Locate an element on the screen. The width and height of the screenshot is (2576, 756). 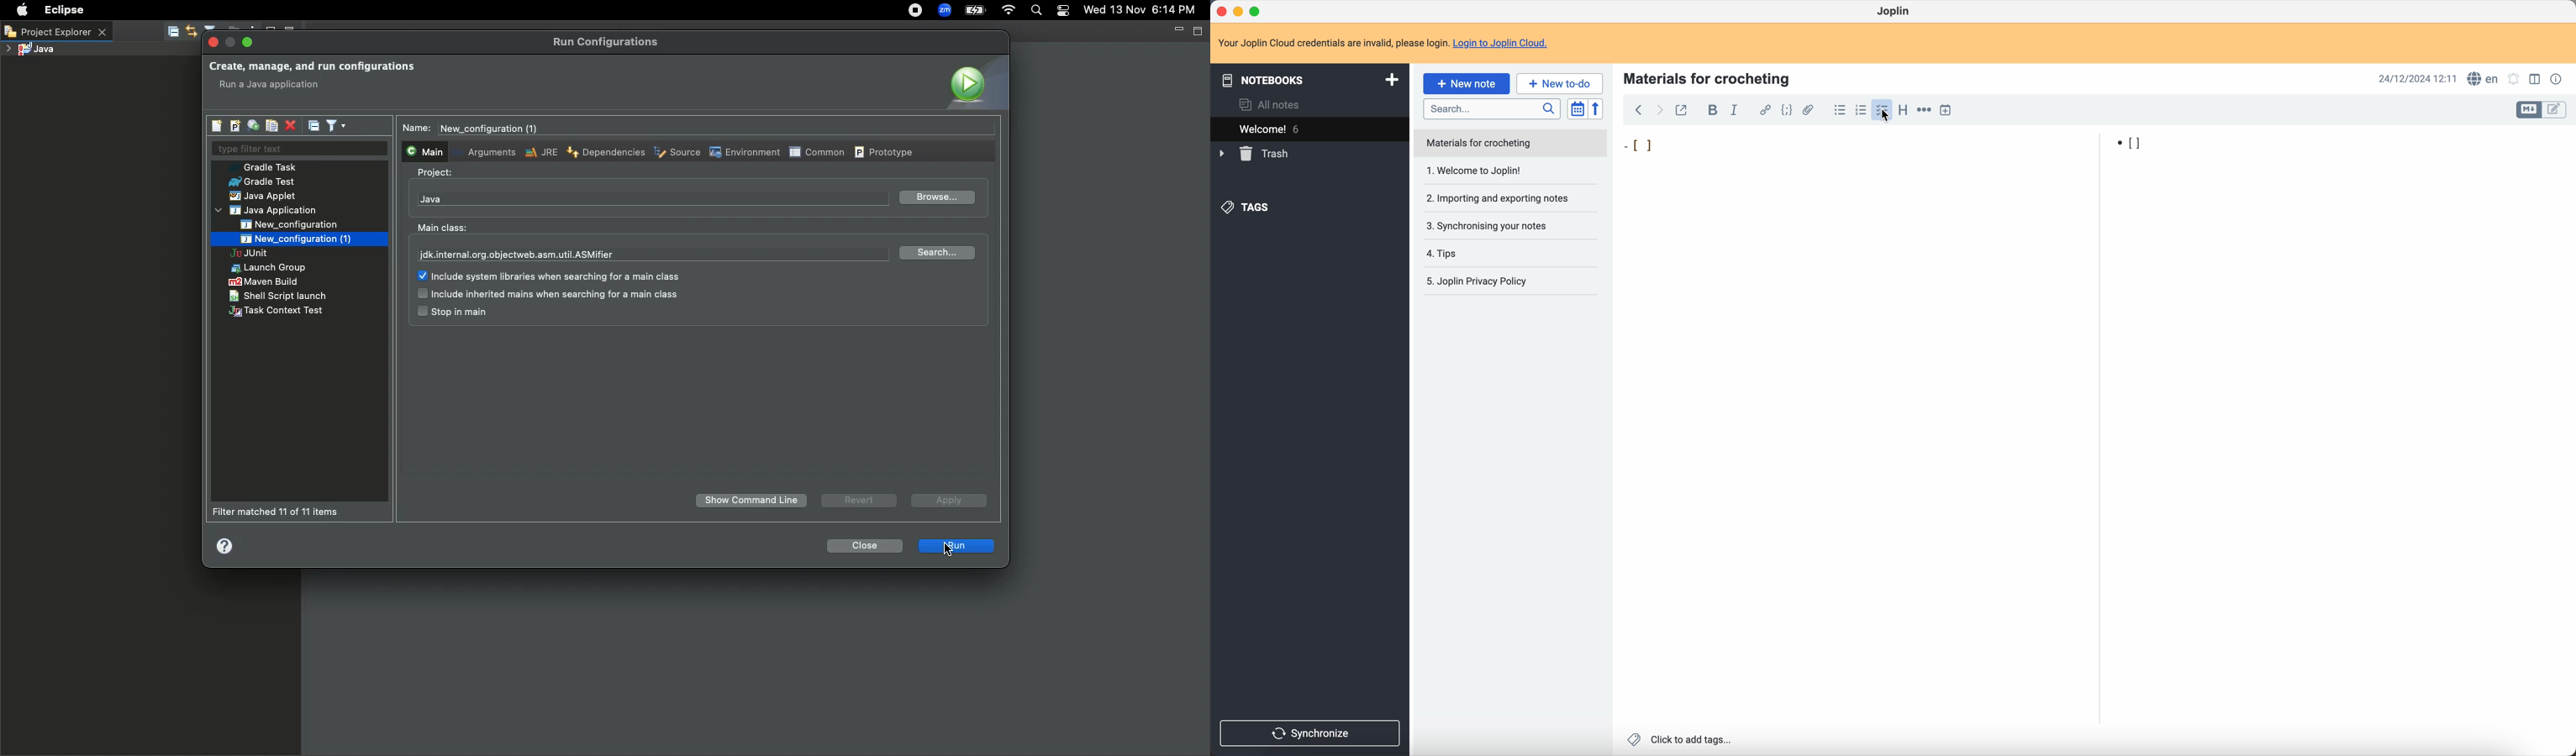
minimize is located at coordinates (1240, 12).